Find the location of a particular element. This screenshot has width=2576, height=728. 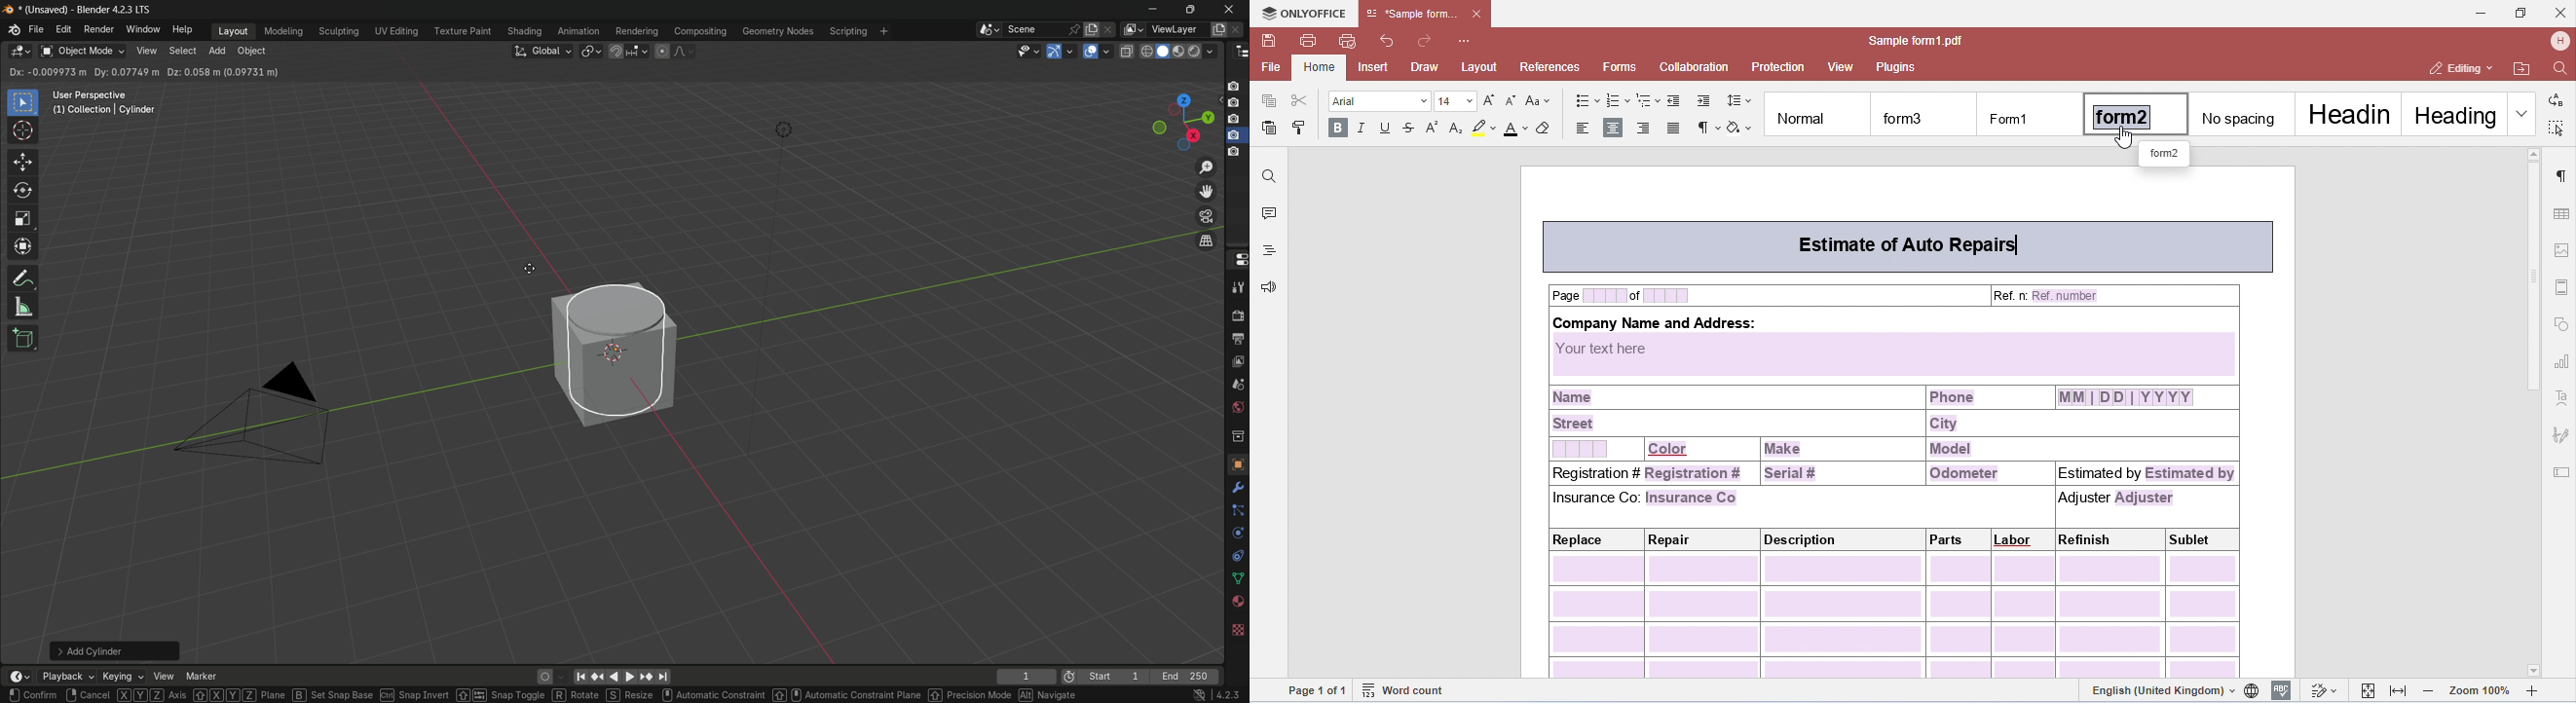

help menu is located at coordinates (184, 30).